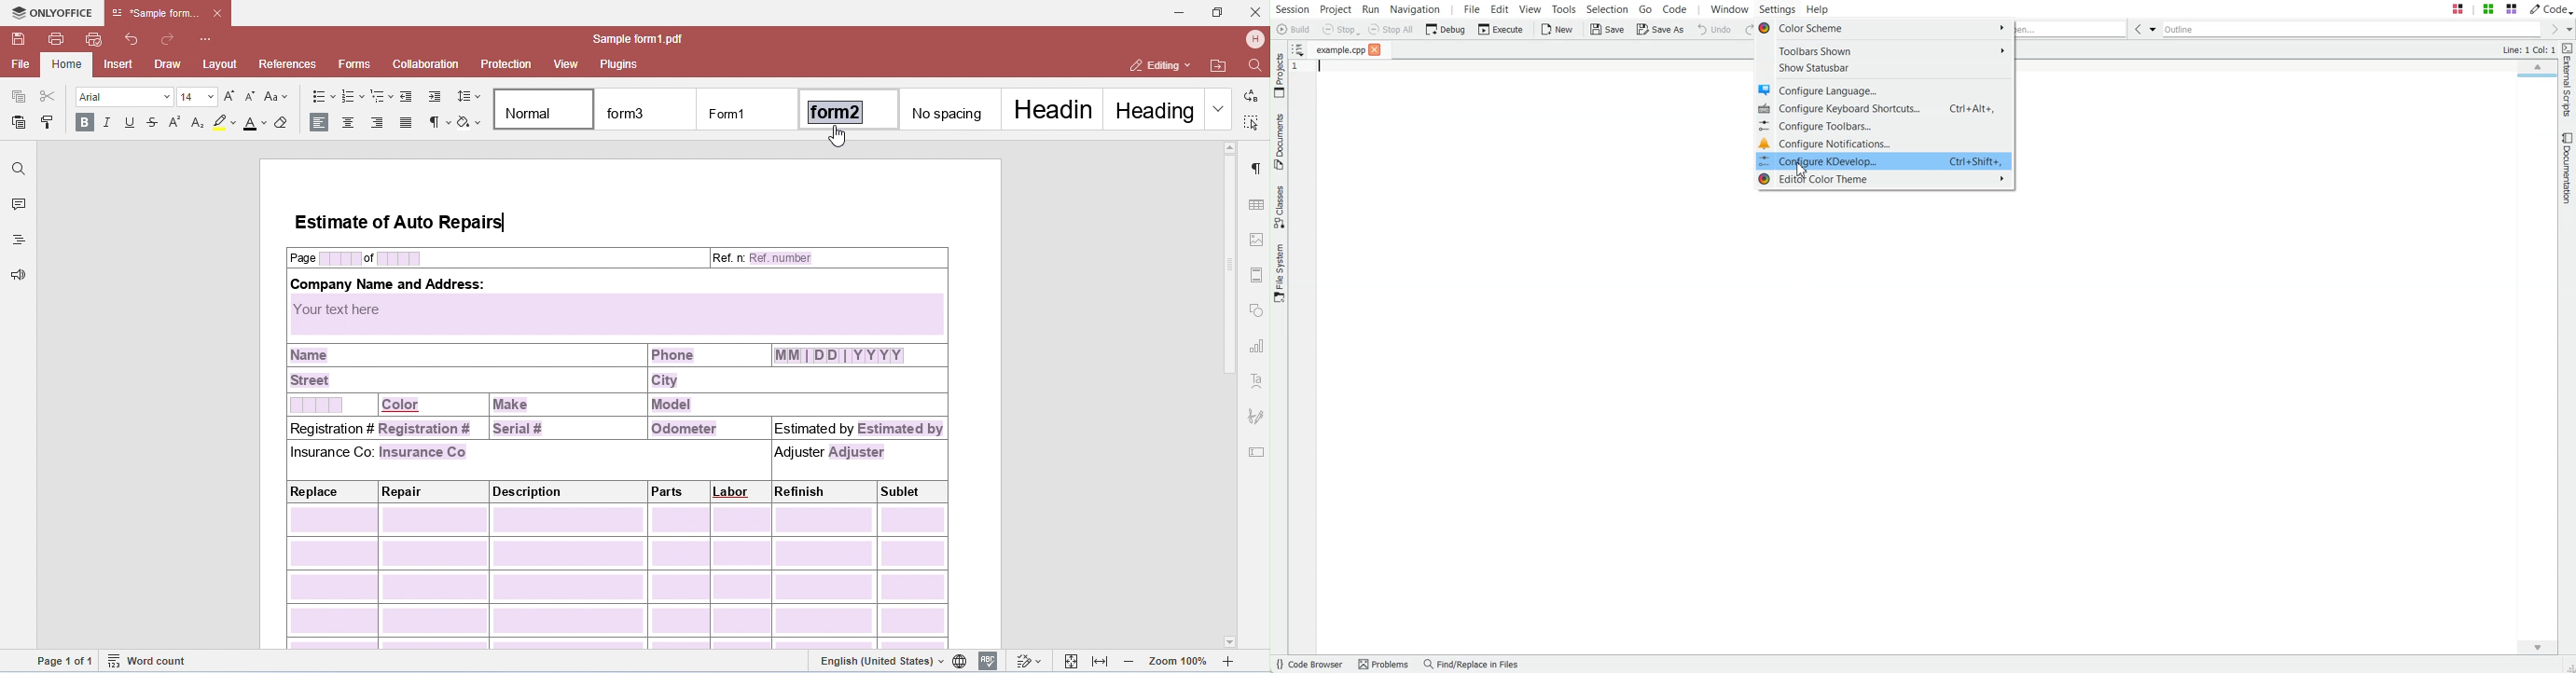 This screenshot has height=700, width=2576. What do you see at coordinates (1279, 209) in the screenshot?
I see `Classes` at bounding box center [1279, 209].